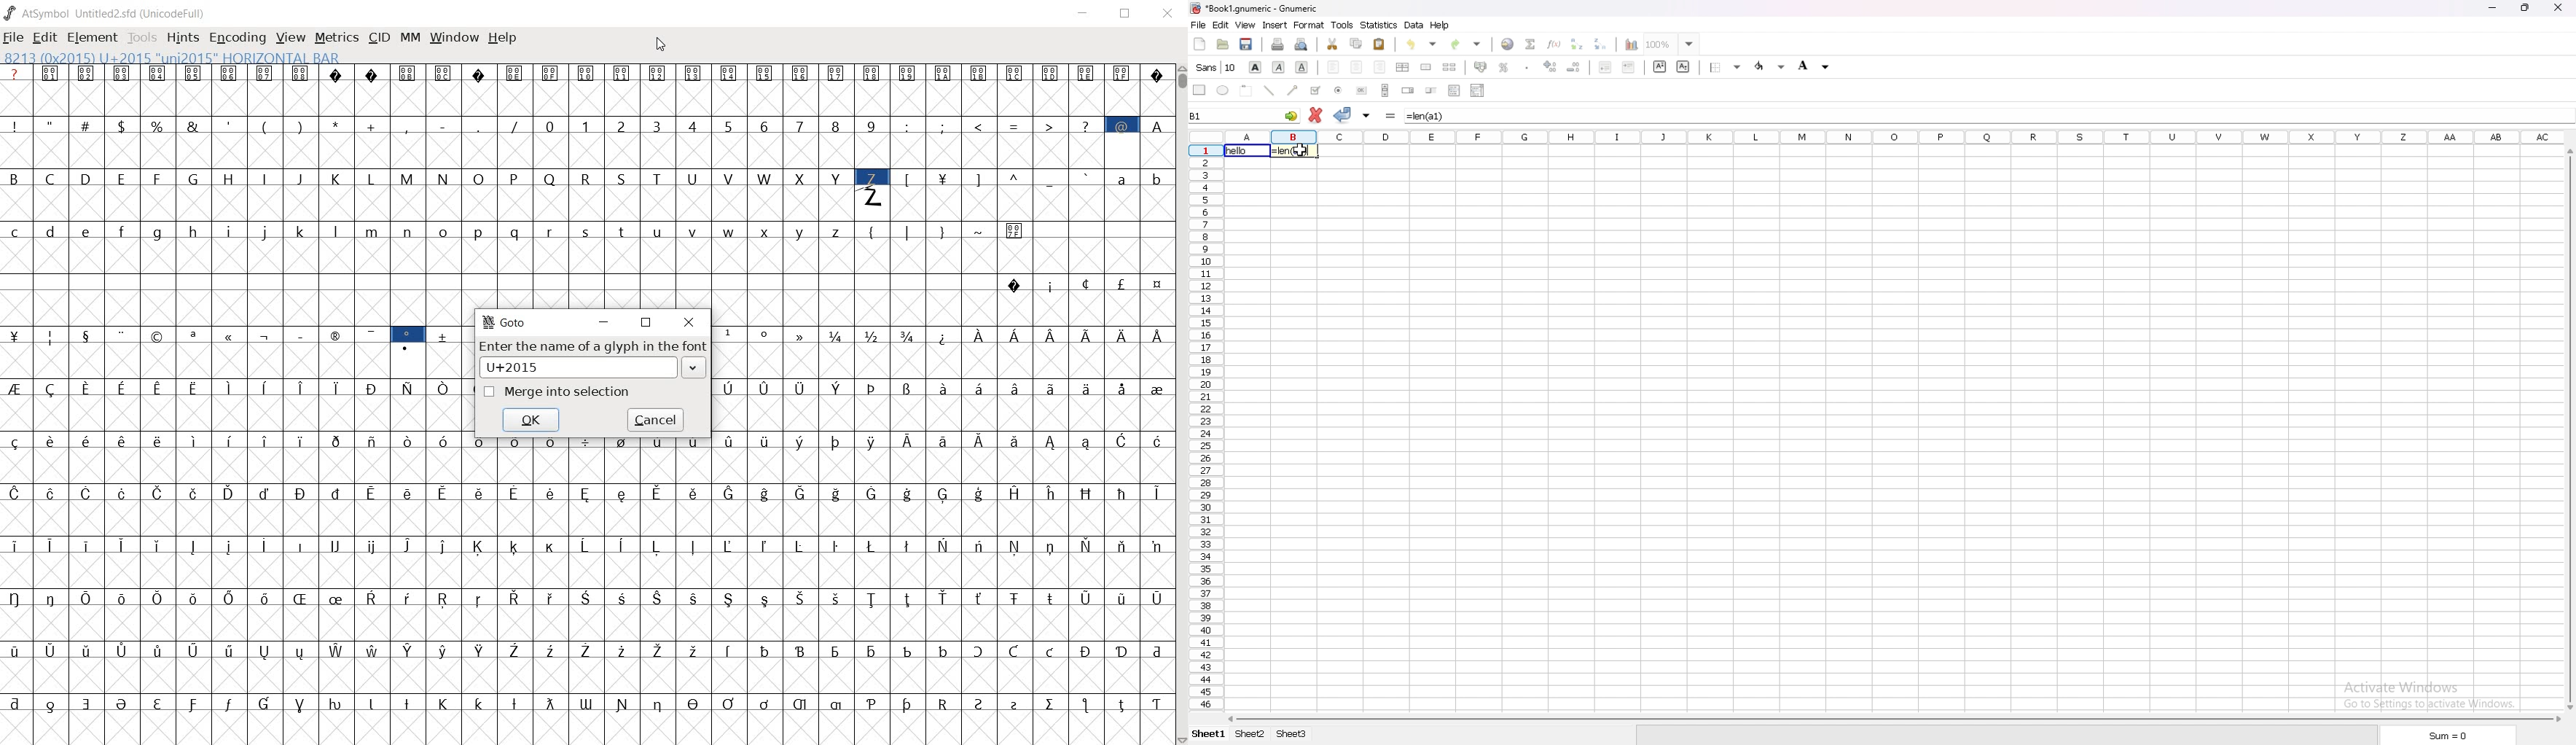 This screenshot has width=2576, height=756. Describe the element at coordinates (1660, 67) in the screenshot. I see `superscript` at that location.